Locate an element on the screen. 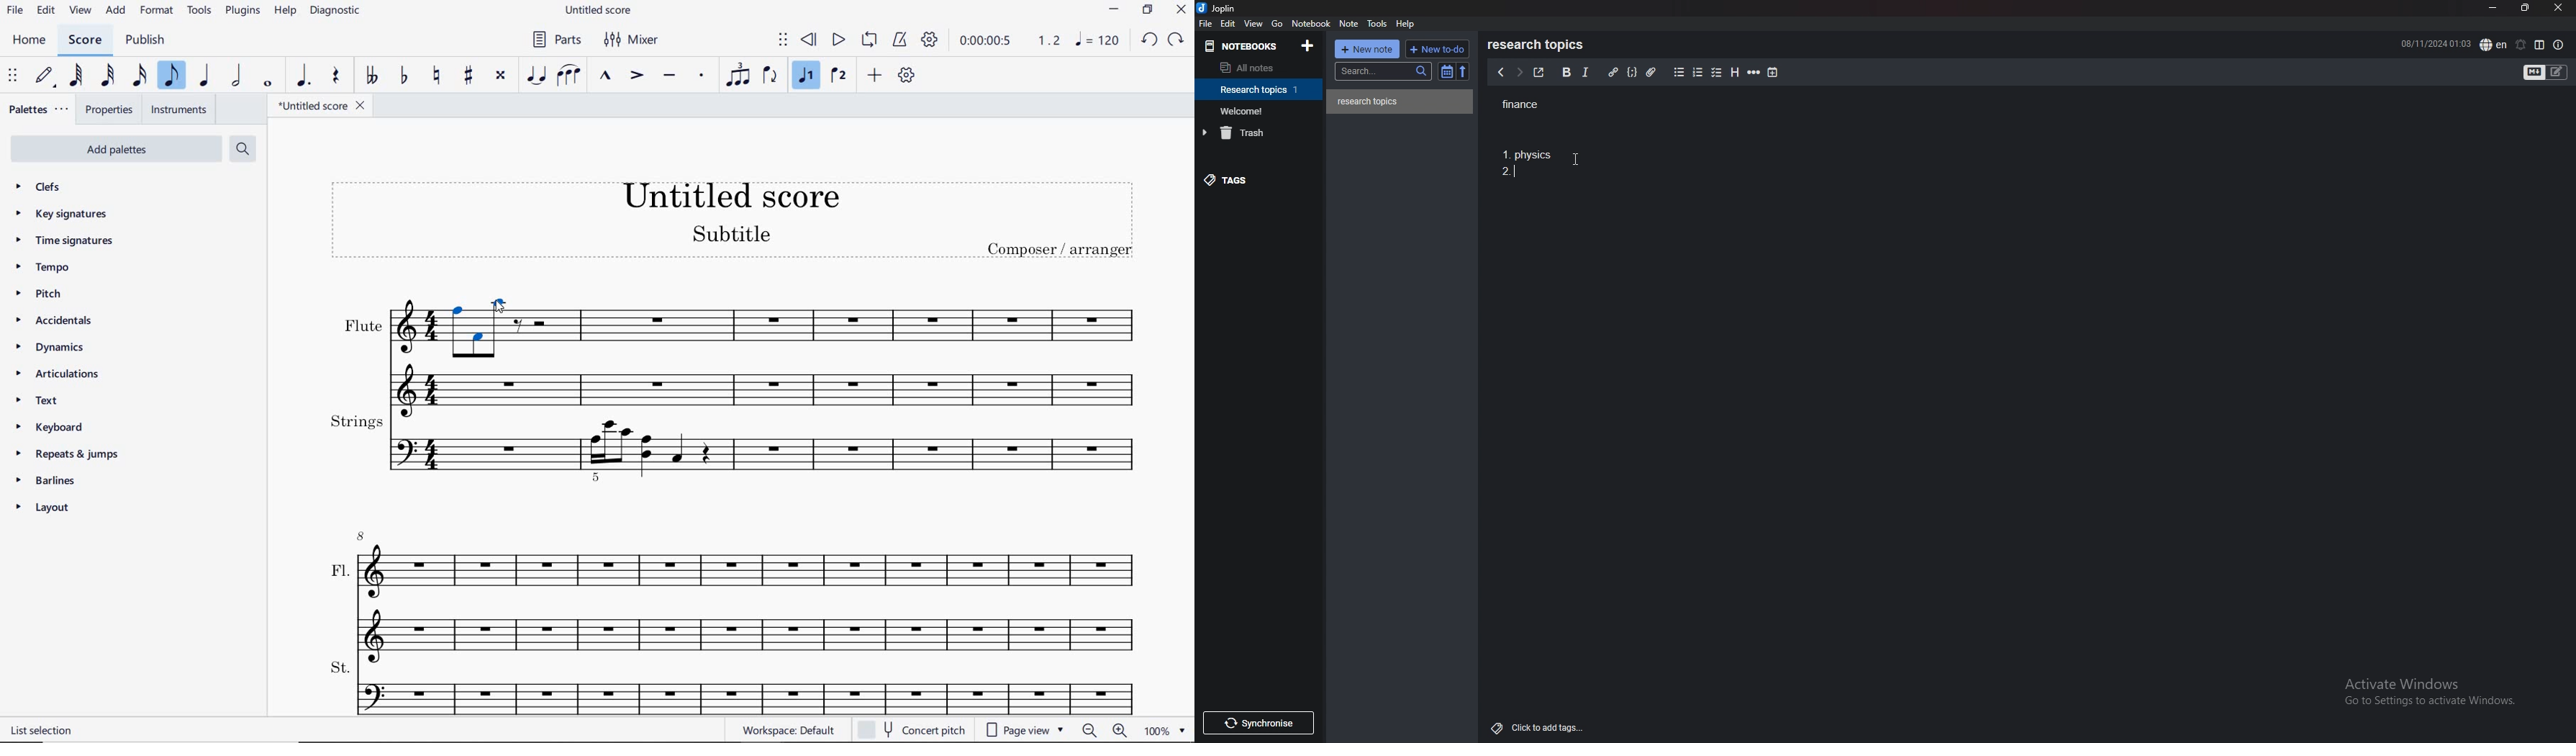  FORMAT is located at coordinates (159, 12).